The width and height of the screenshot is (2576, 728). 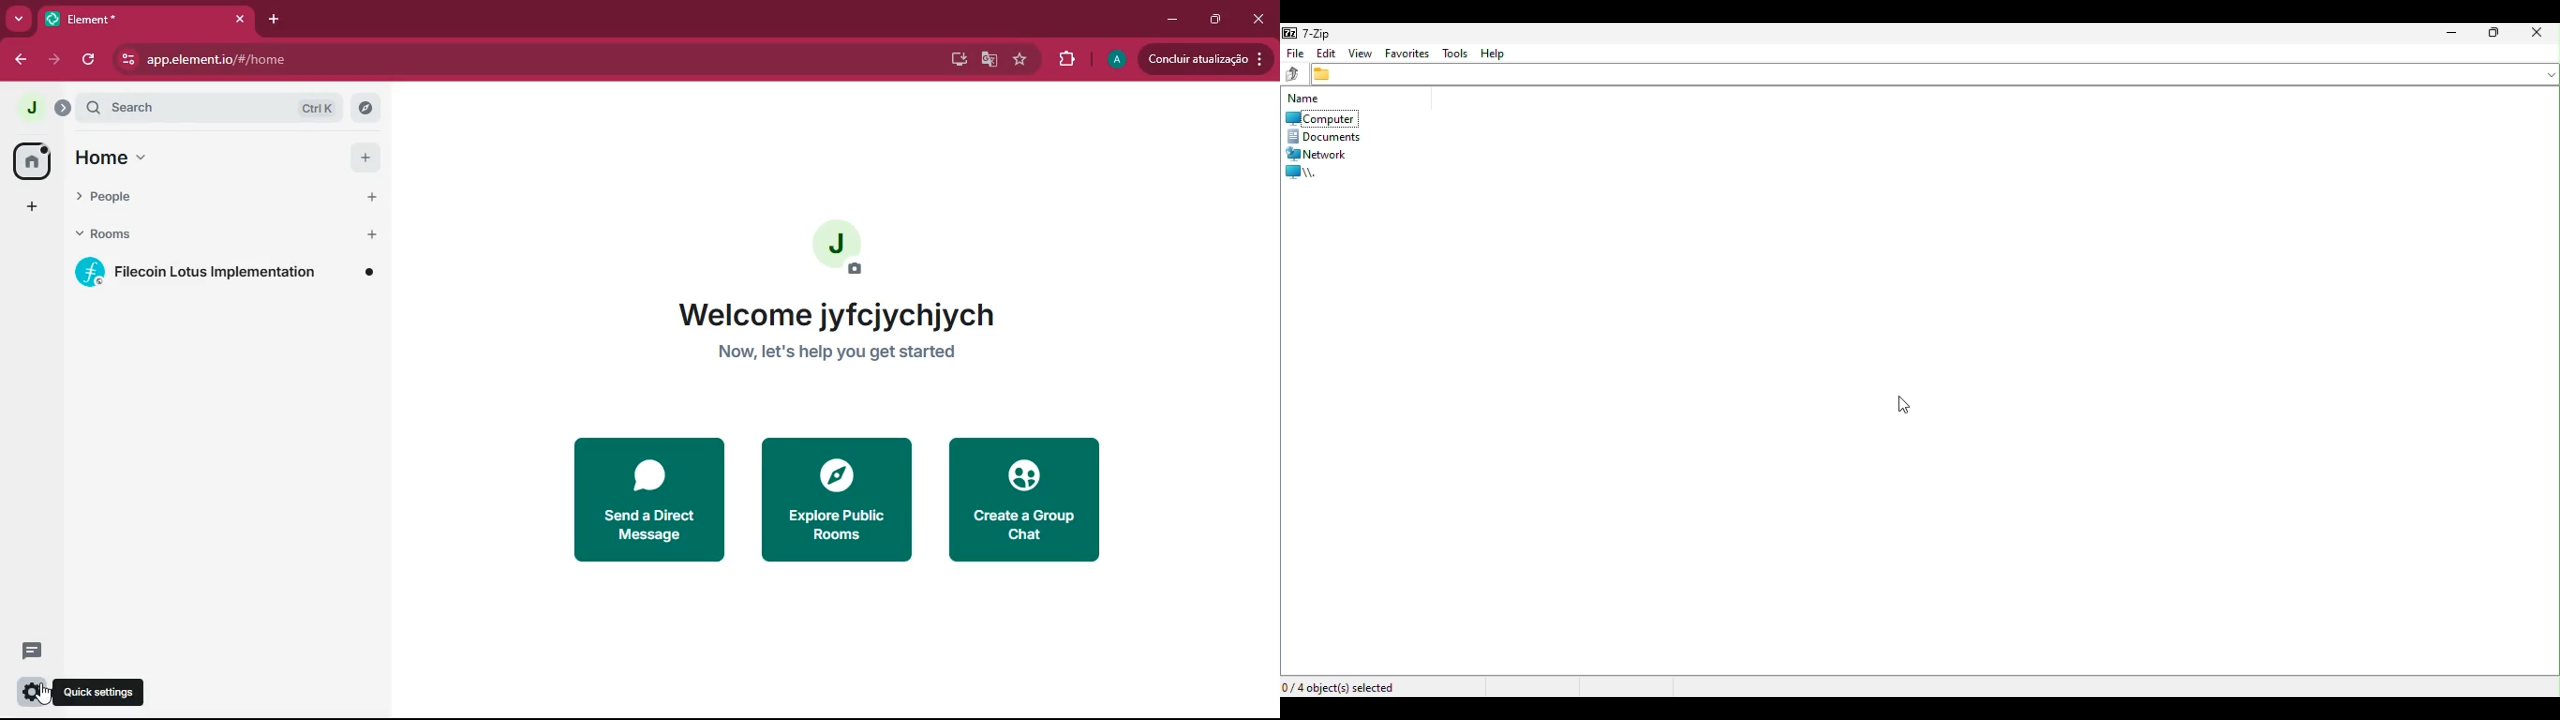 What do you see at coordinates (87, 60) in the screenshot?
I see `refresh` at bounding box center [87, 60].